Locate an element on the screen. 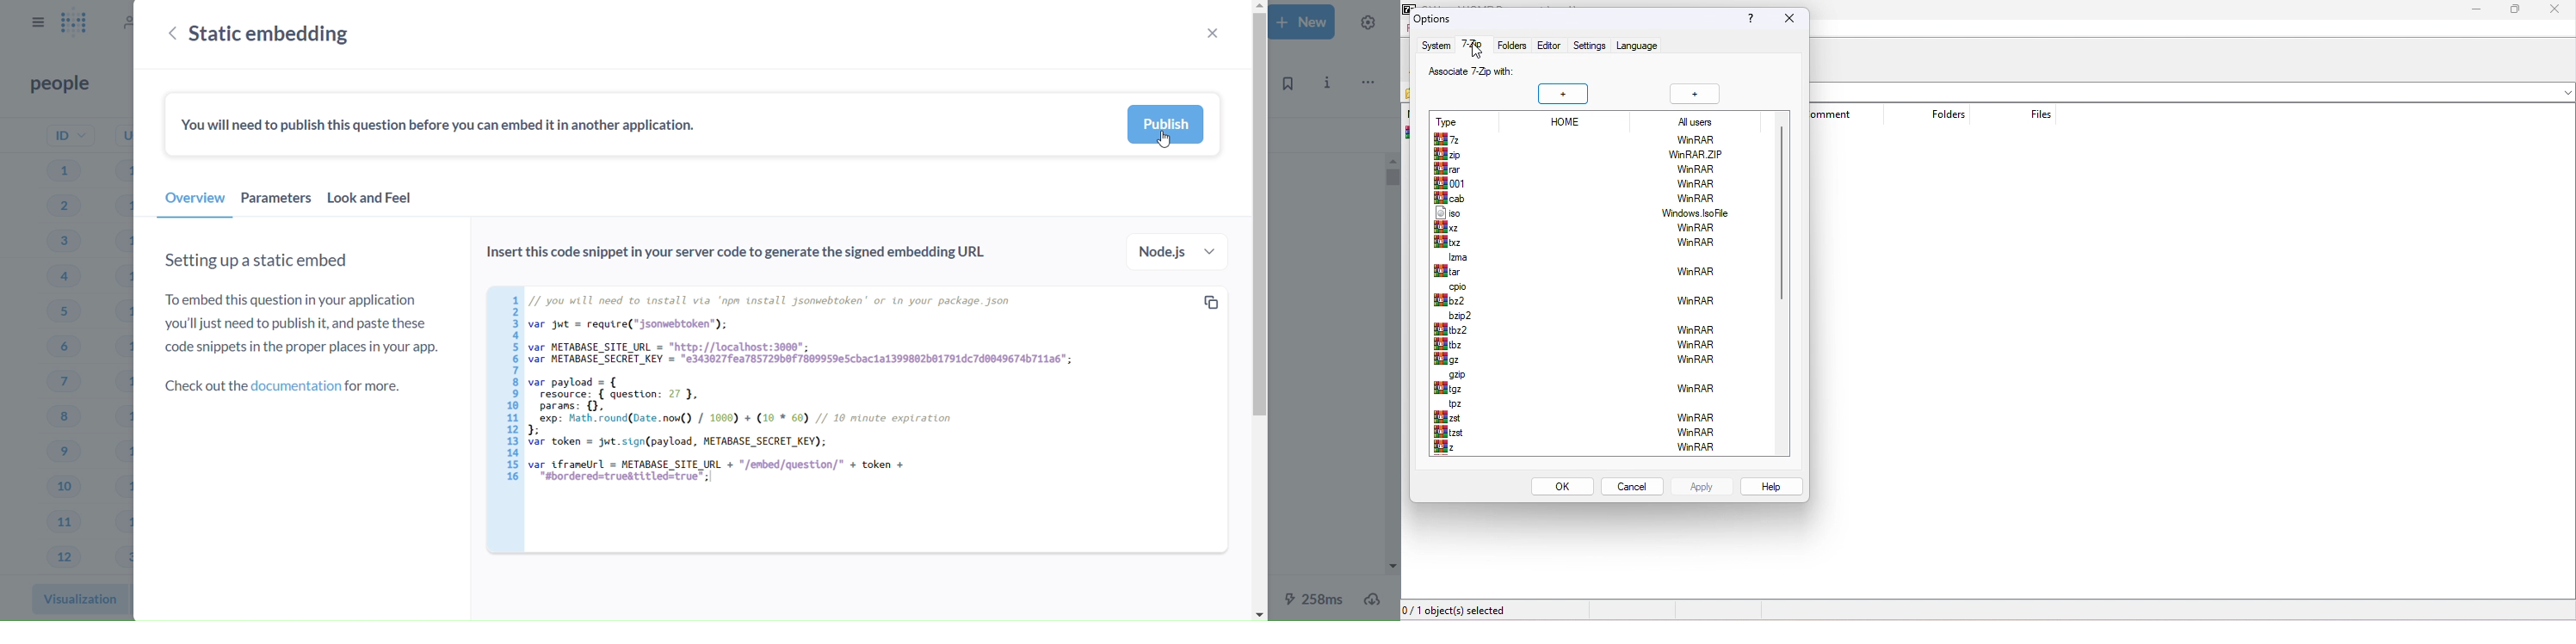 The width and height of the screenshot is (2576, 644). drop down is located at coordinates (2563, 92).